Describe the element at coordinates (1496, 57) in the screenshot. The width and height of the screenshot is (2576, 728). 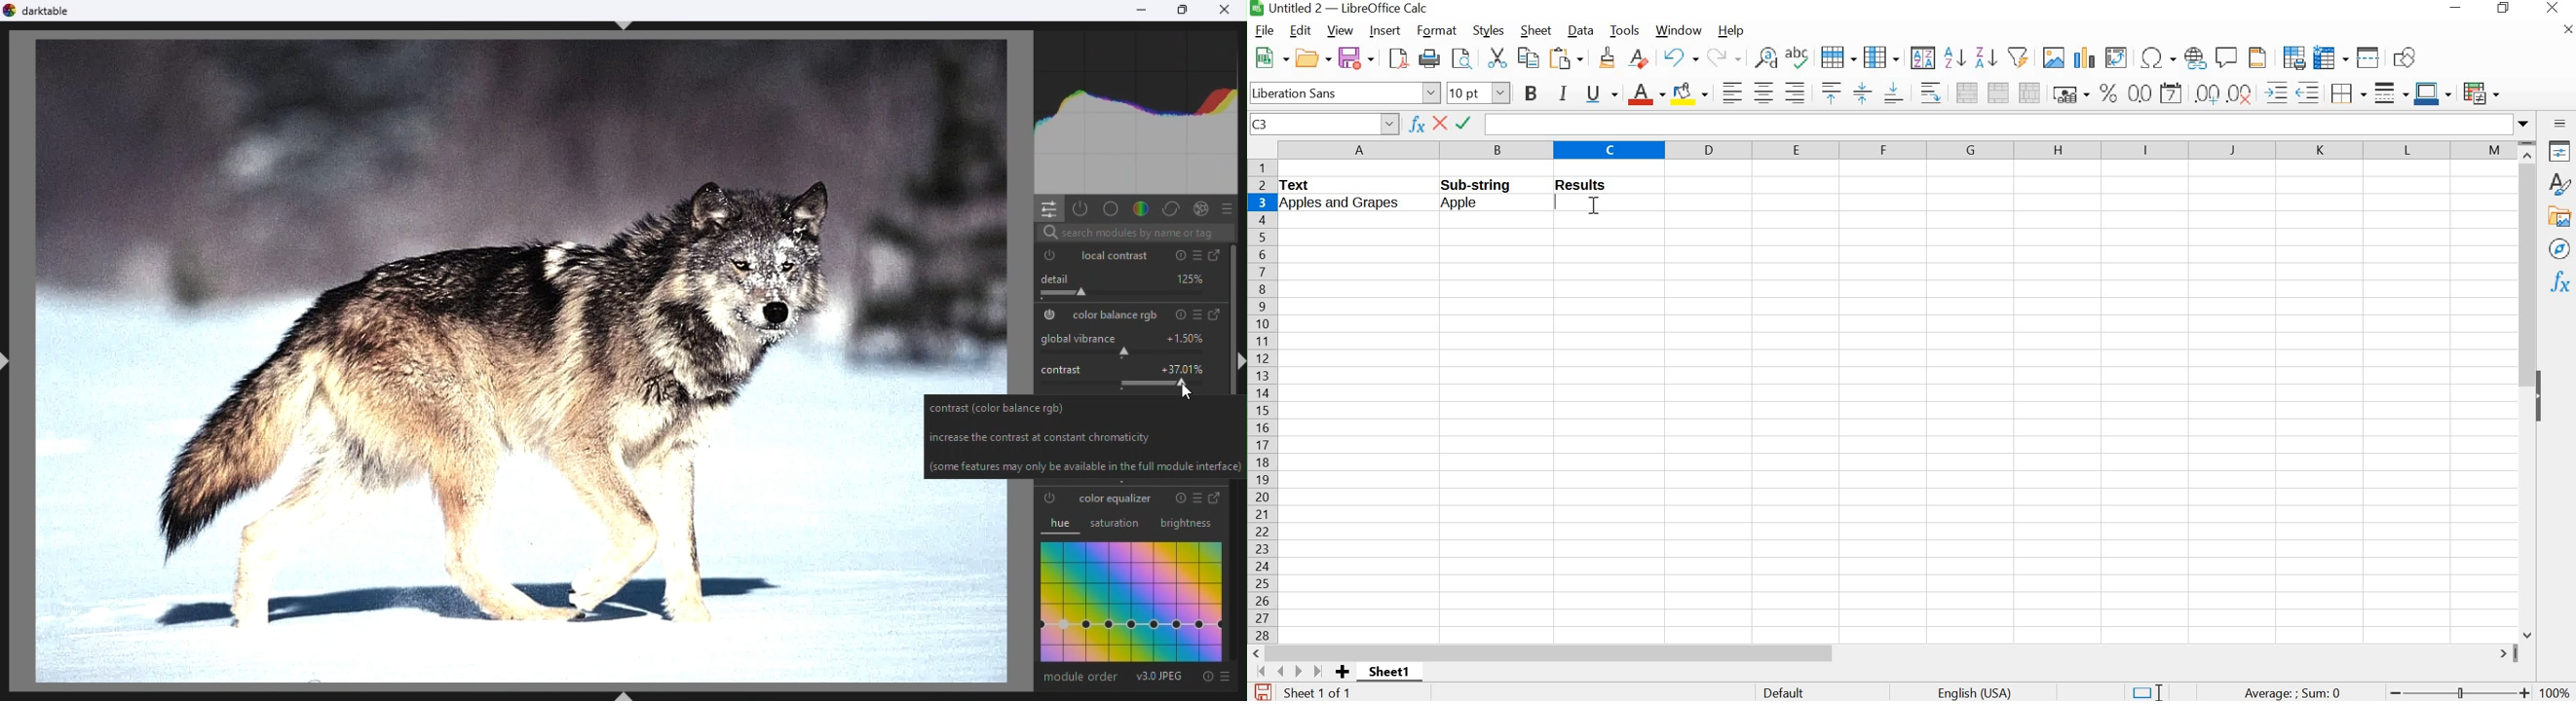
I see `cut` at that location.